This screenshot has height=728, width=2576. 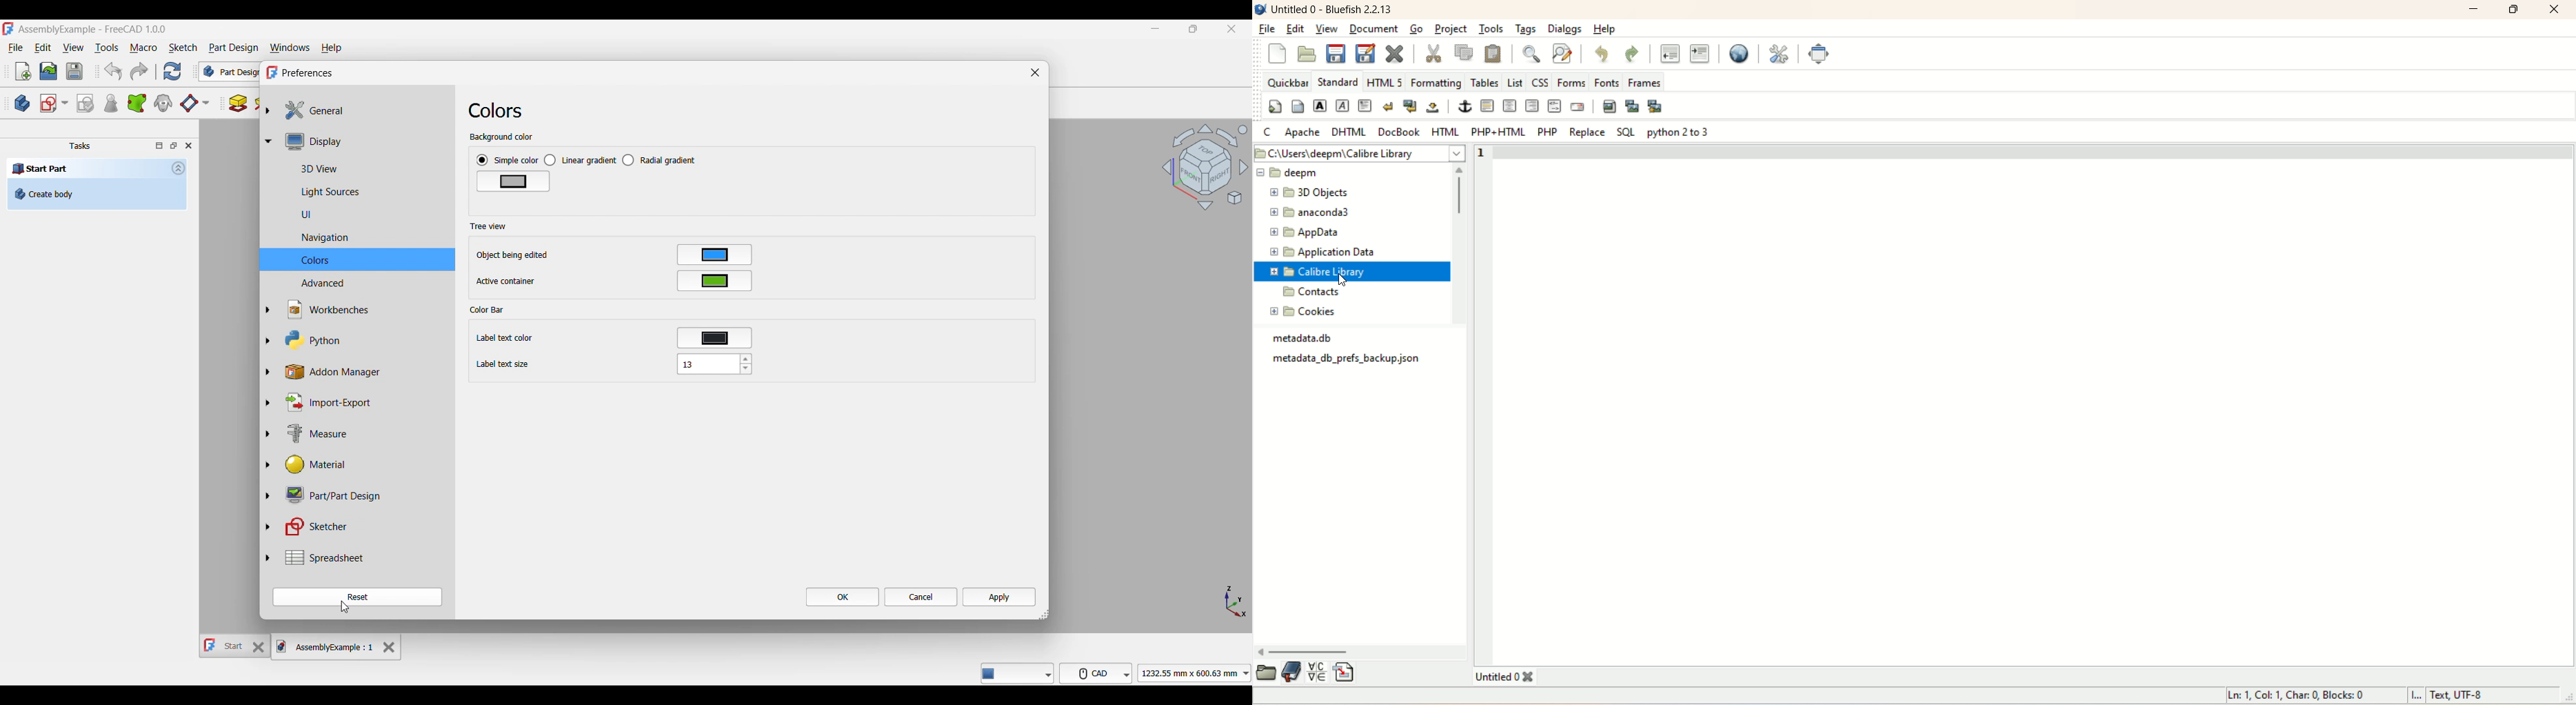 I want to click on Start Part - section title, so click(x=87, y=169).